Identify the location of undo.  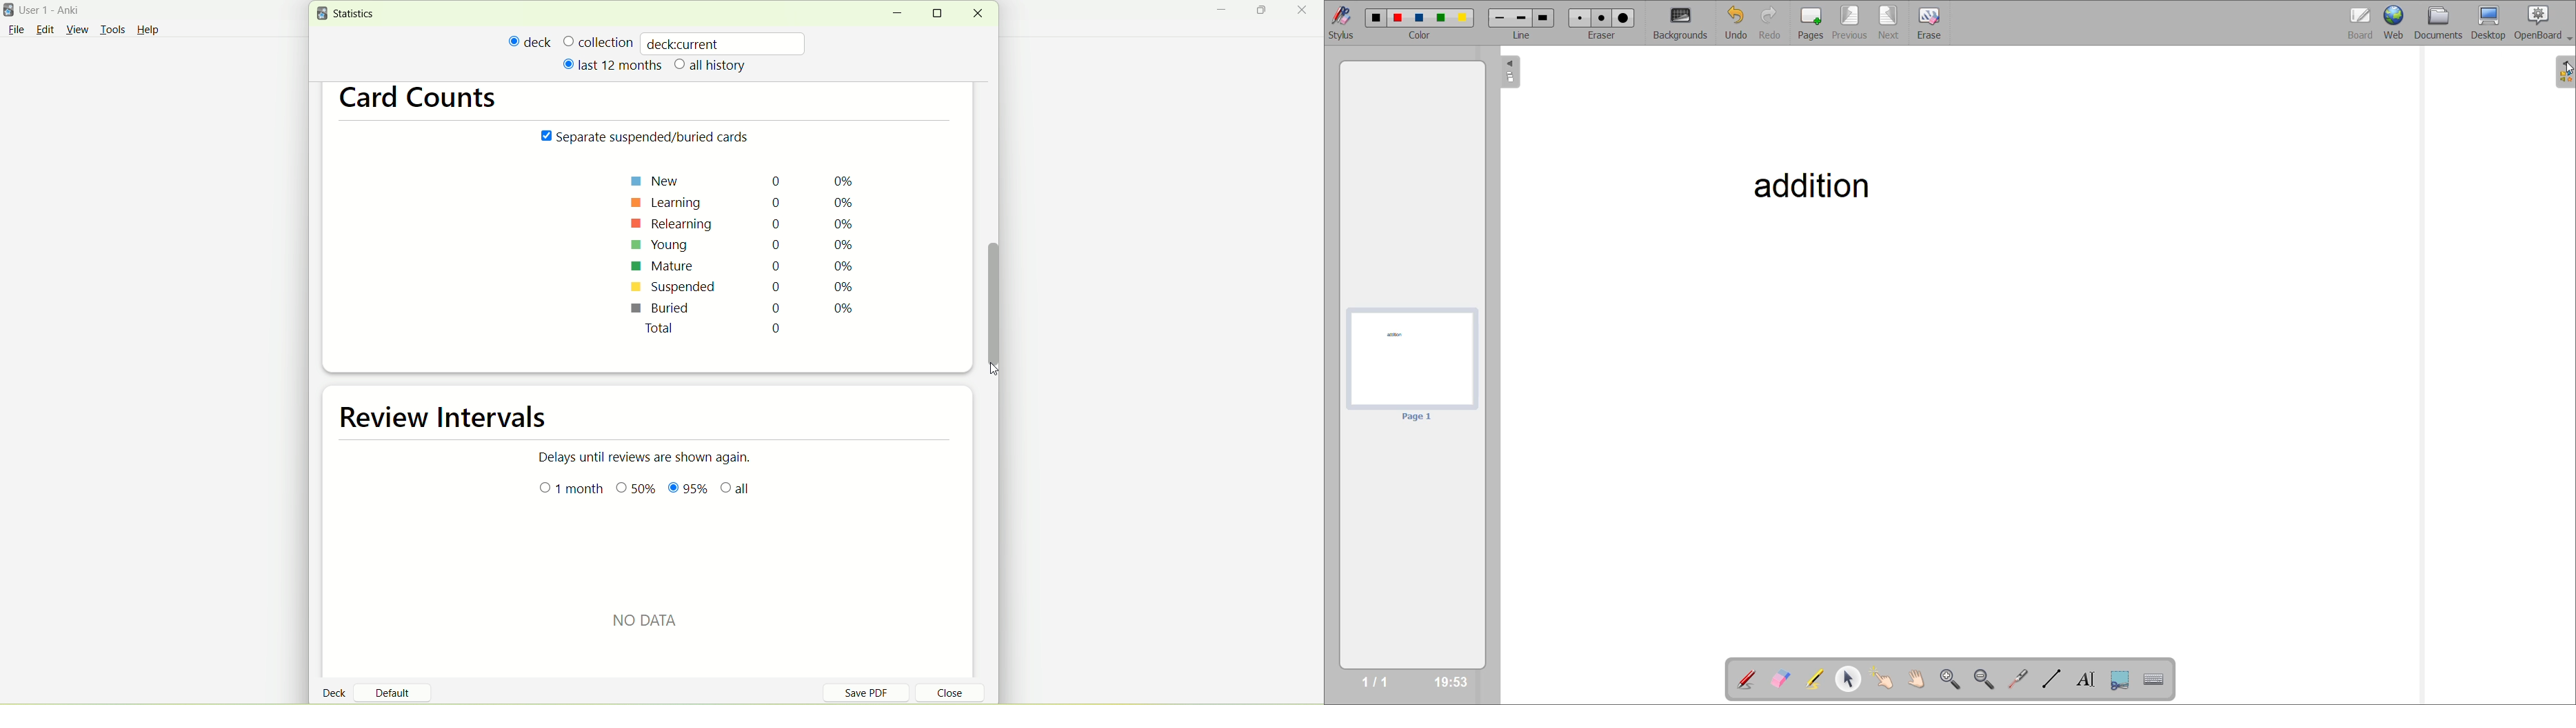
(1742, 23).